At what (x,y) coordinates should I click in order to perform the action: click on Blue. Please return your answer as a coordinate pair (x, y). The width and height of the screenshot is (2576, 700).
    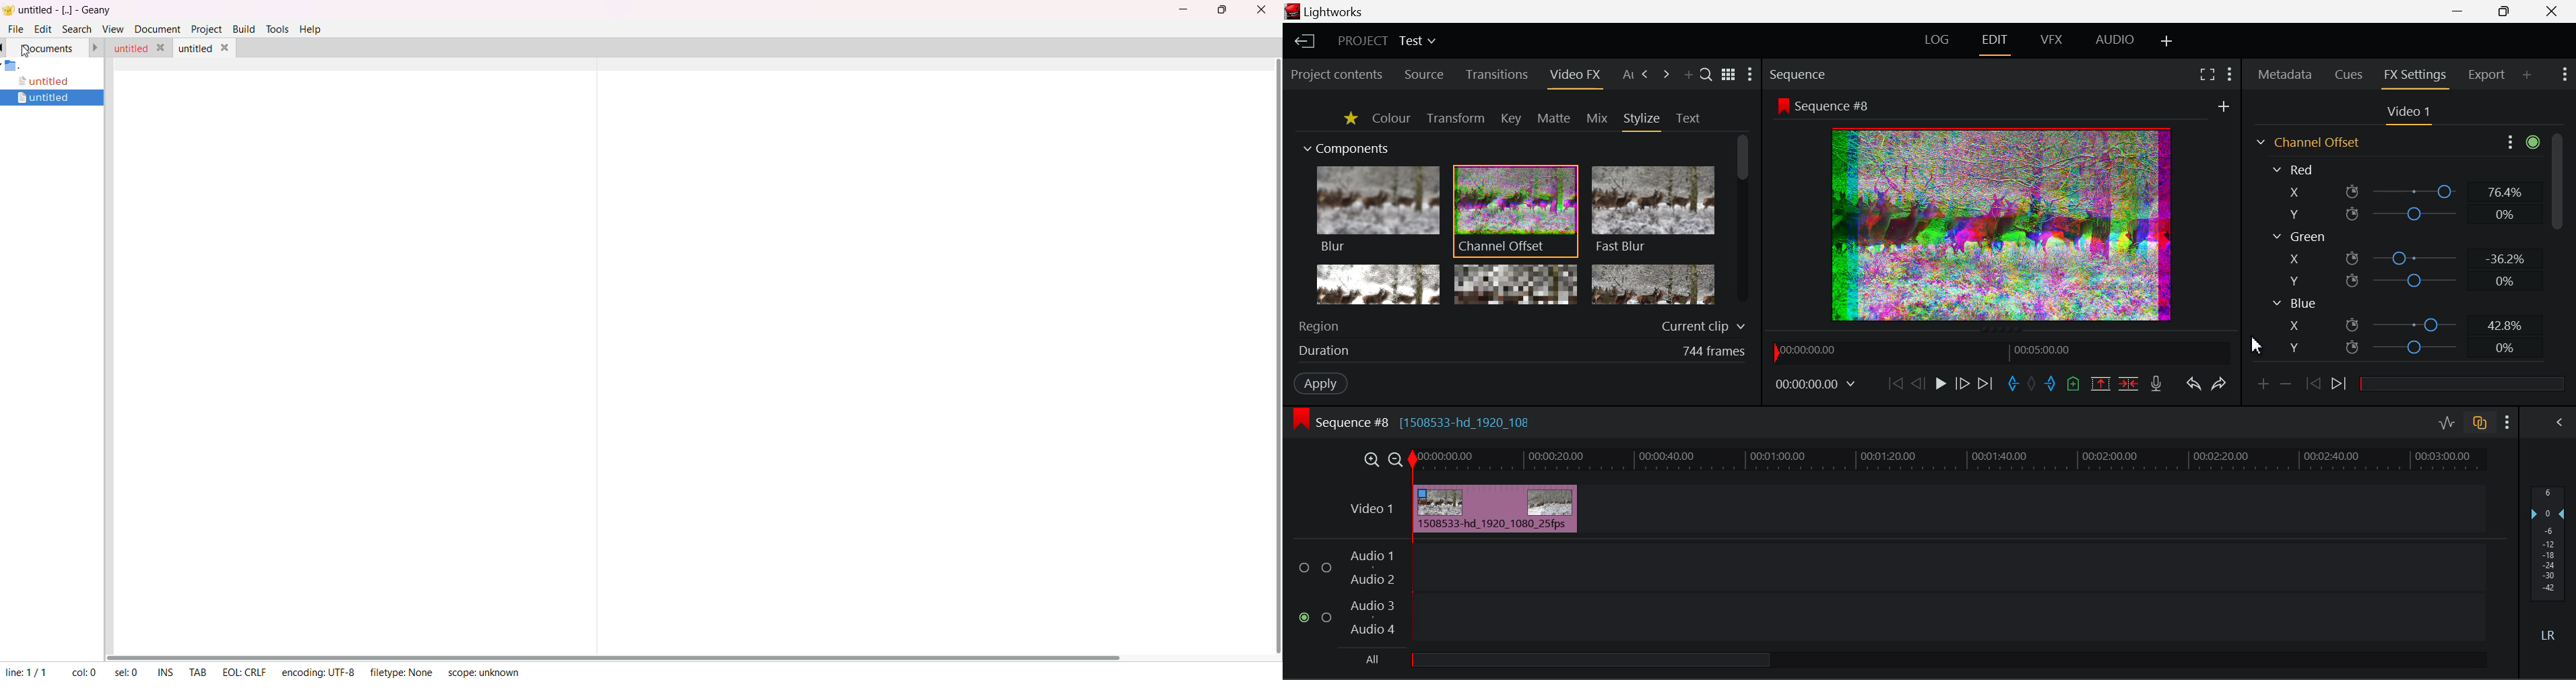
    Looking at the image, I should click on (2294, 304).